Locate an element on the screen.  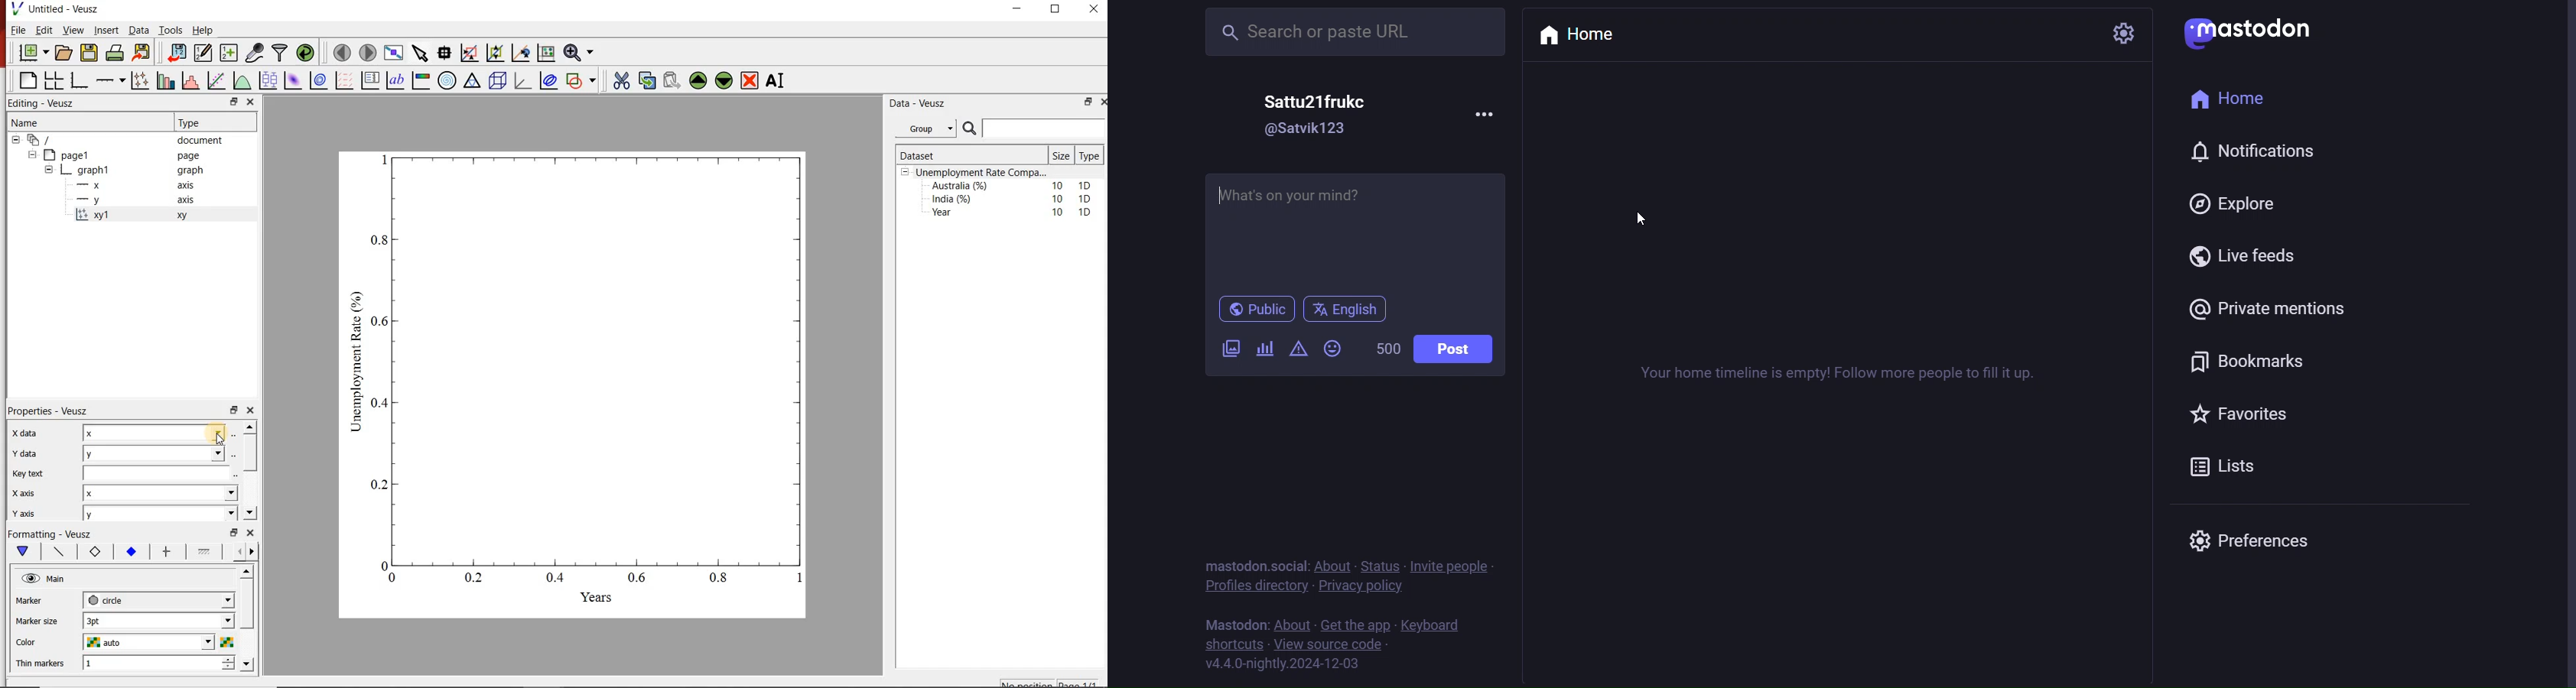
Insert is located at coordinates (105, 30).